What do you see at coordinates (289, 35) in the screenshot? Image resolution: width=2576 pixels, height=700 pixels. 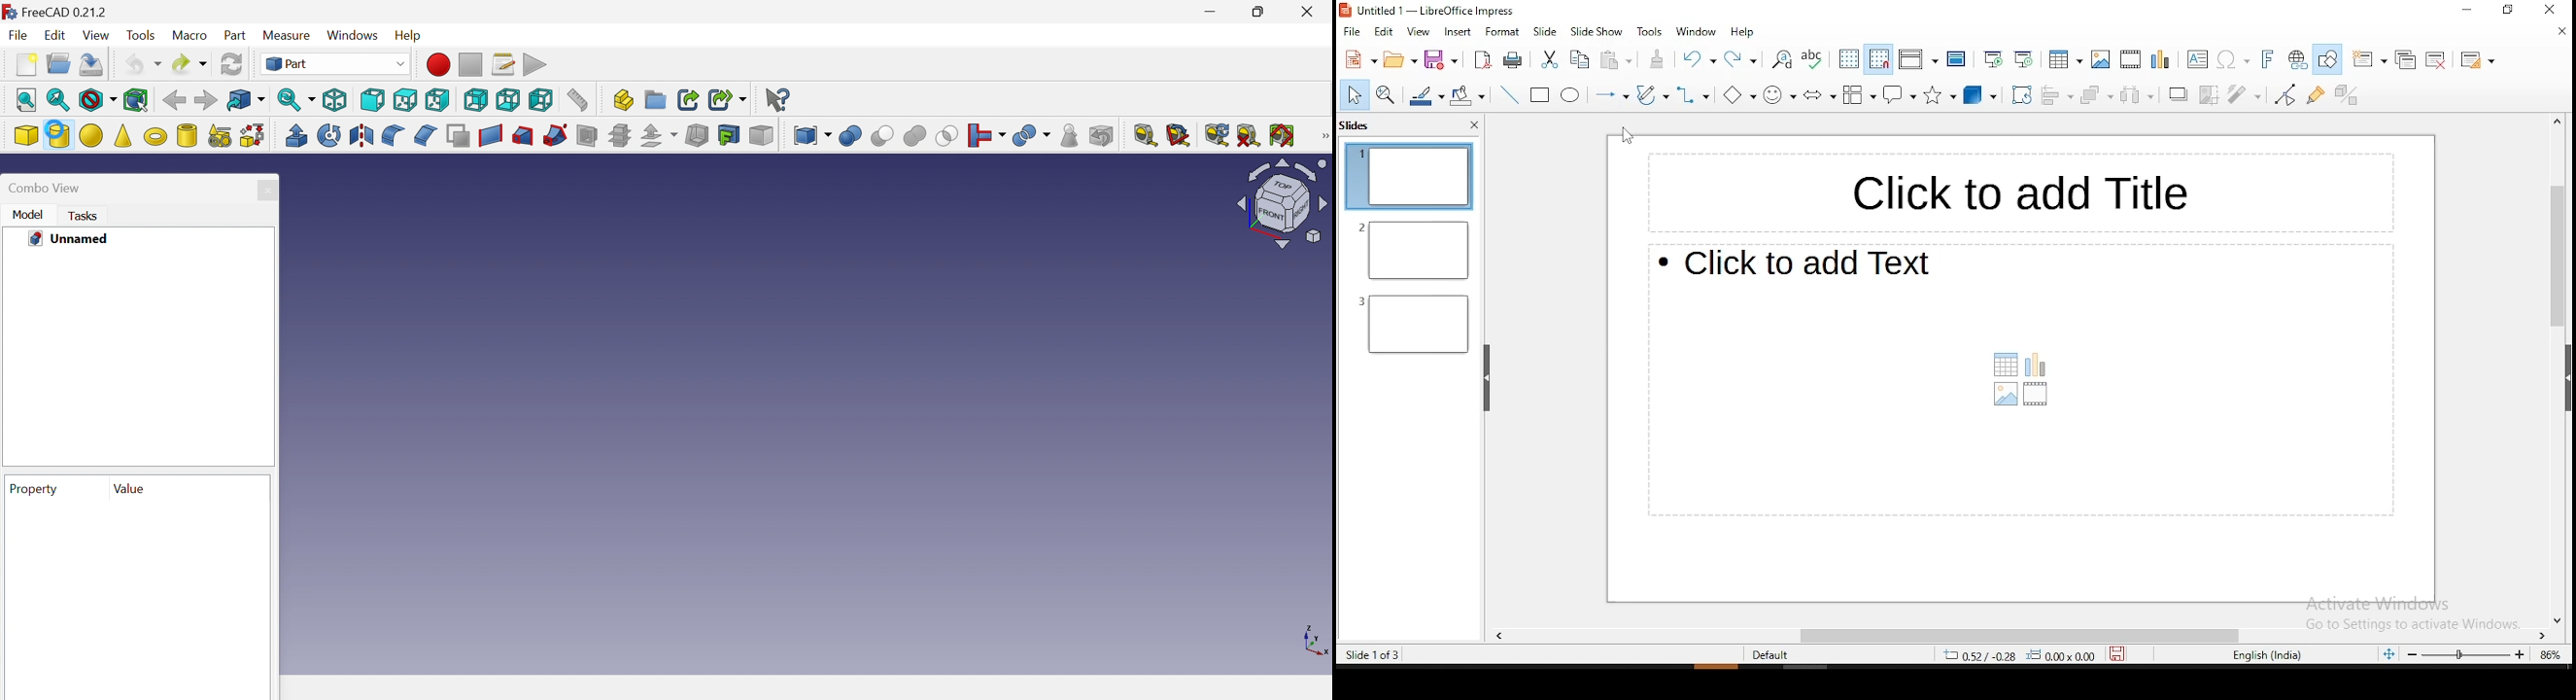 I see `Measure` at bounding box center [289, 35].